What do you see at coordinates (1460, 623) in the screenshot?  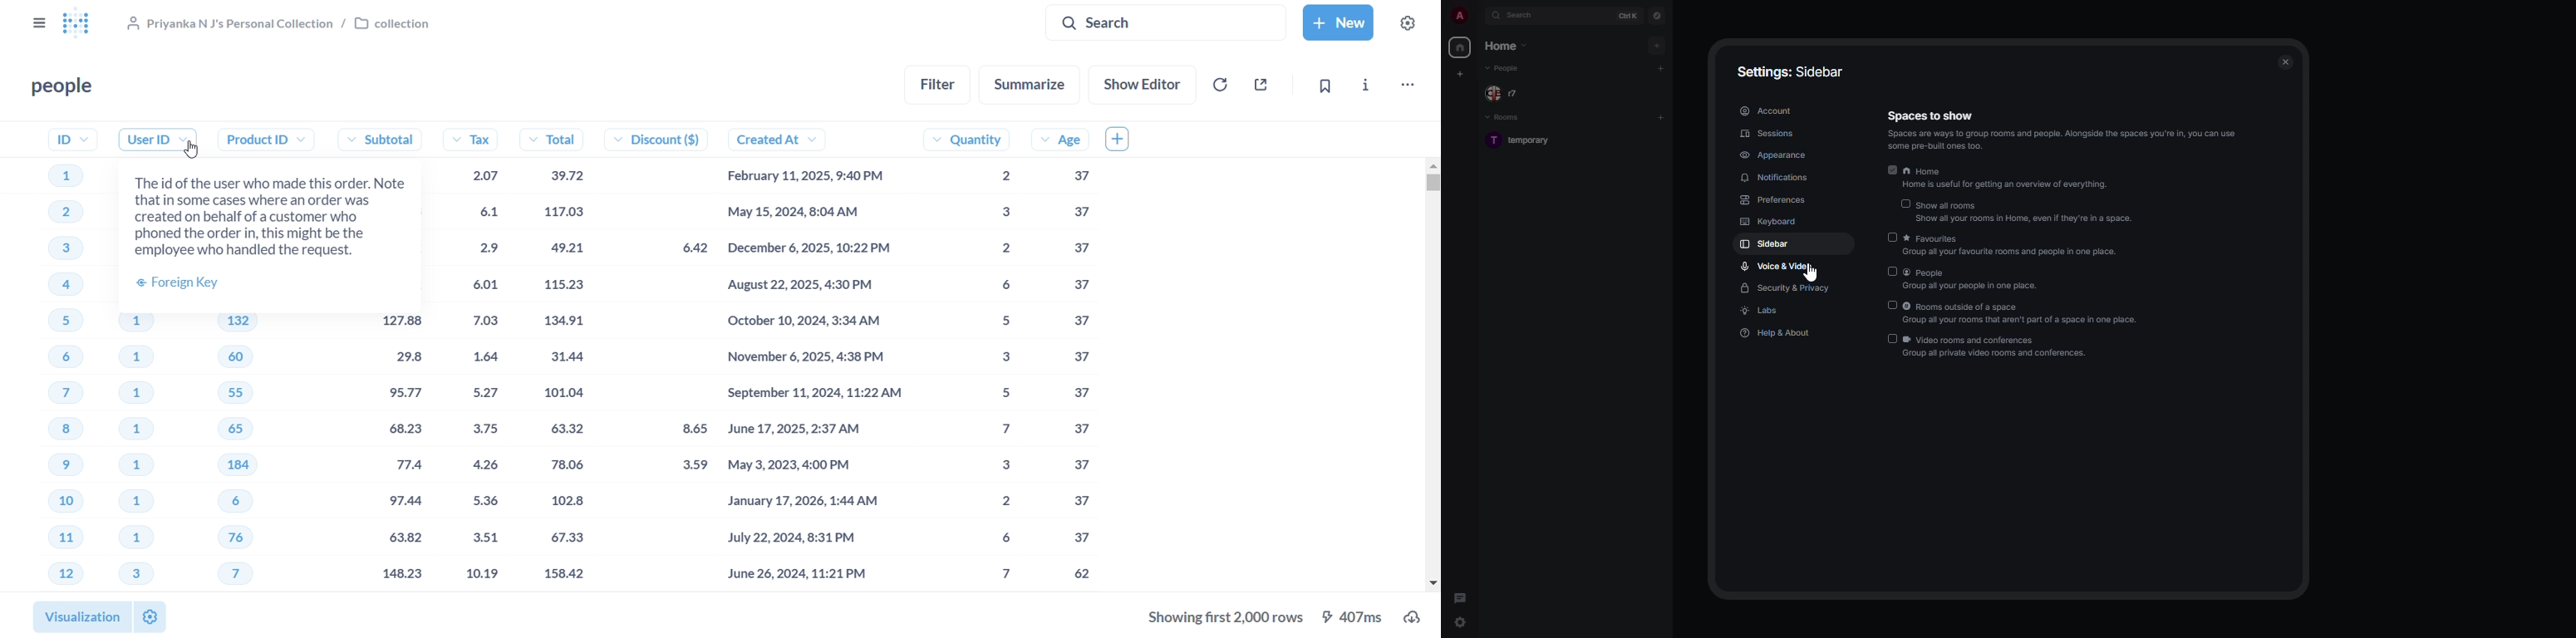 I see `quick settings` at bounding box center [1460, 623].